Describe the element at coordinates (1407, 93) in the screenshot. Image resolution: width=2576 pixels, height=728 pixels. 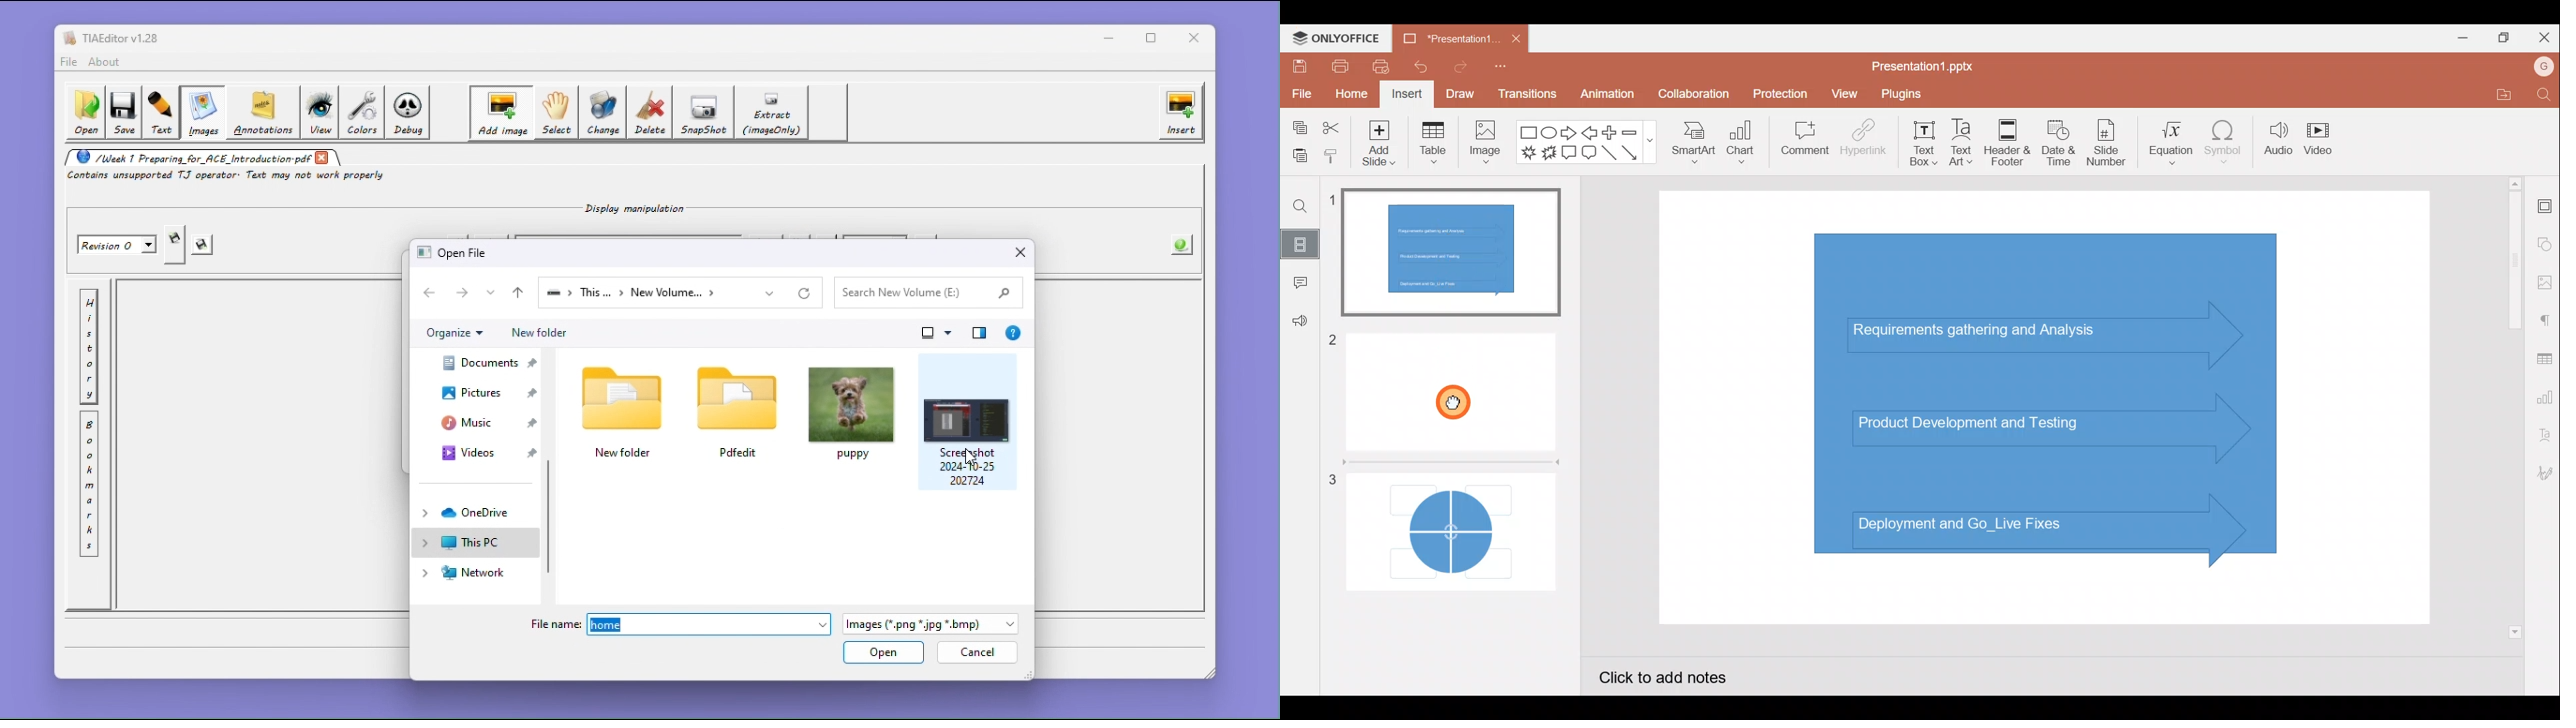
I see `Insert` at that location.